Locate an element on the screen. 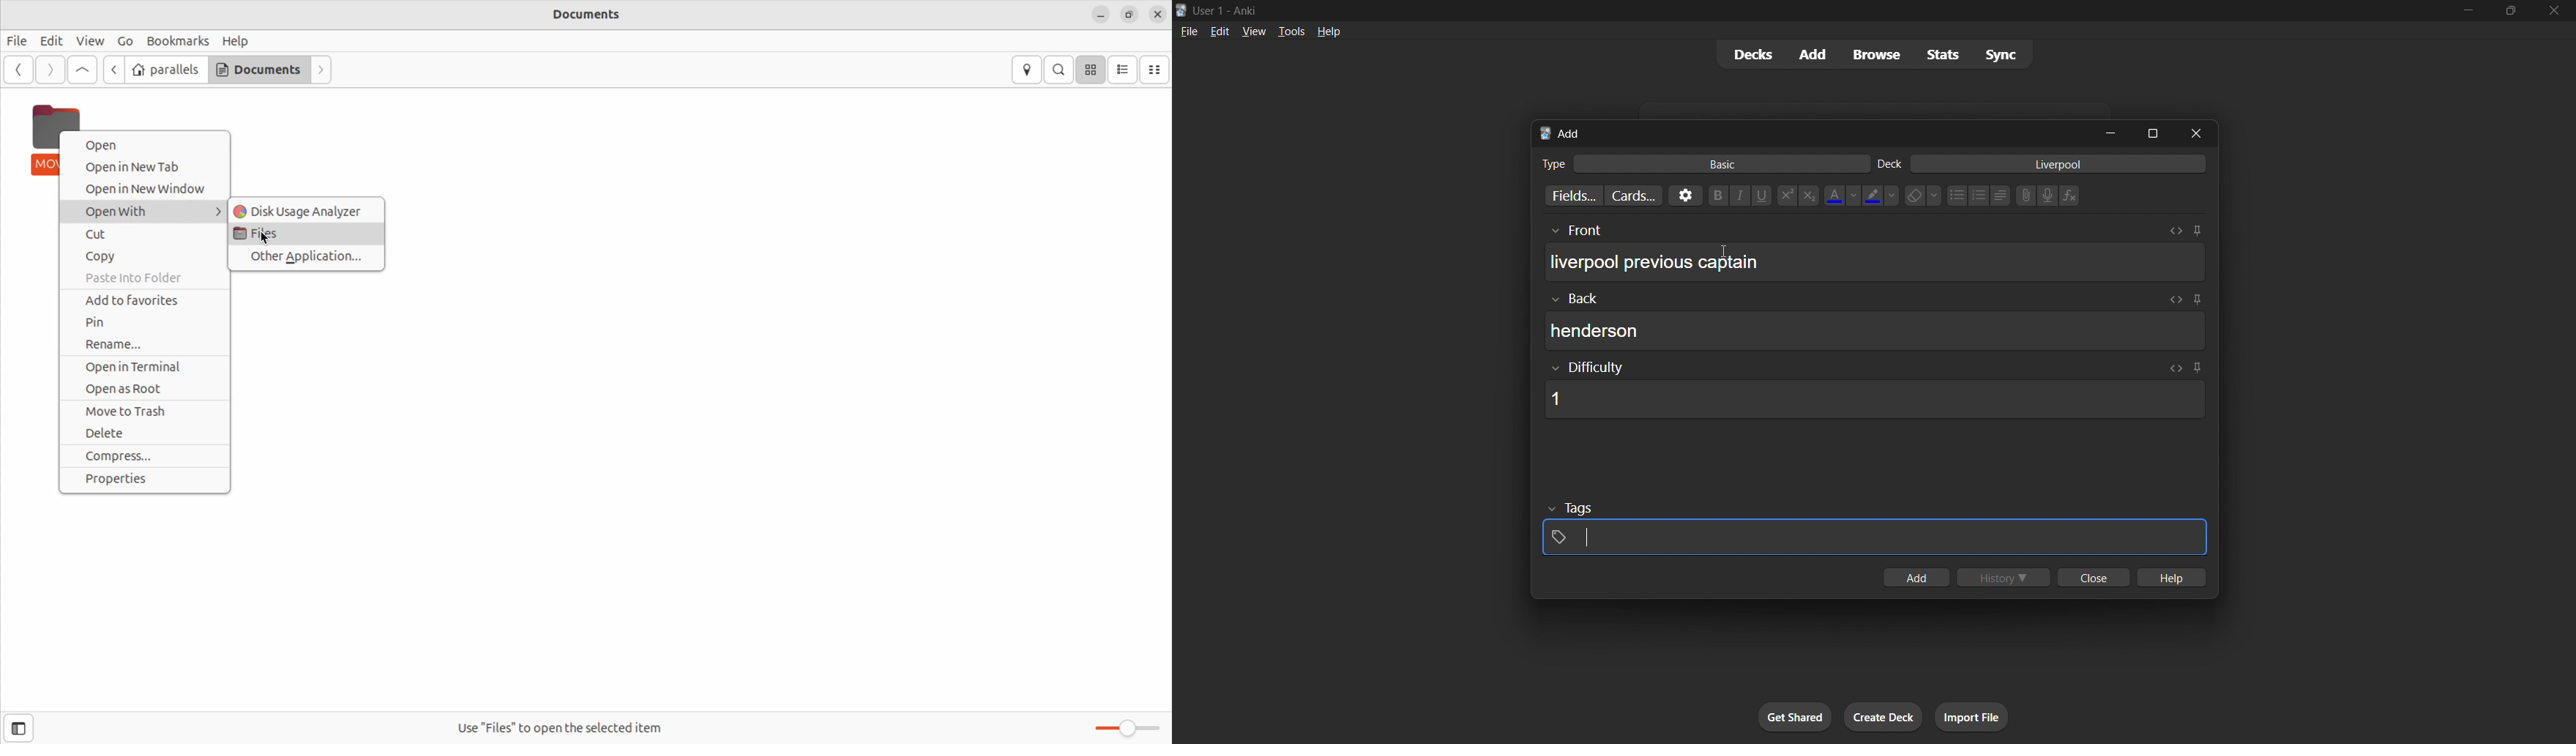 The height and width of the screenshot is (756, 2576). maximize is located at coordinates (2154, 132).